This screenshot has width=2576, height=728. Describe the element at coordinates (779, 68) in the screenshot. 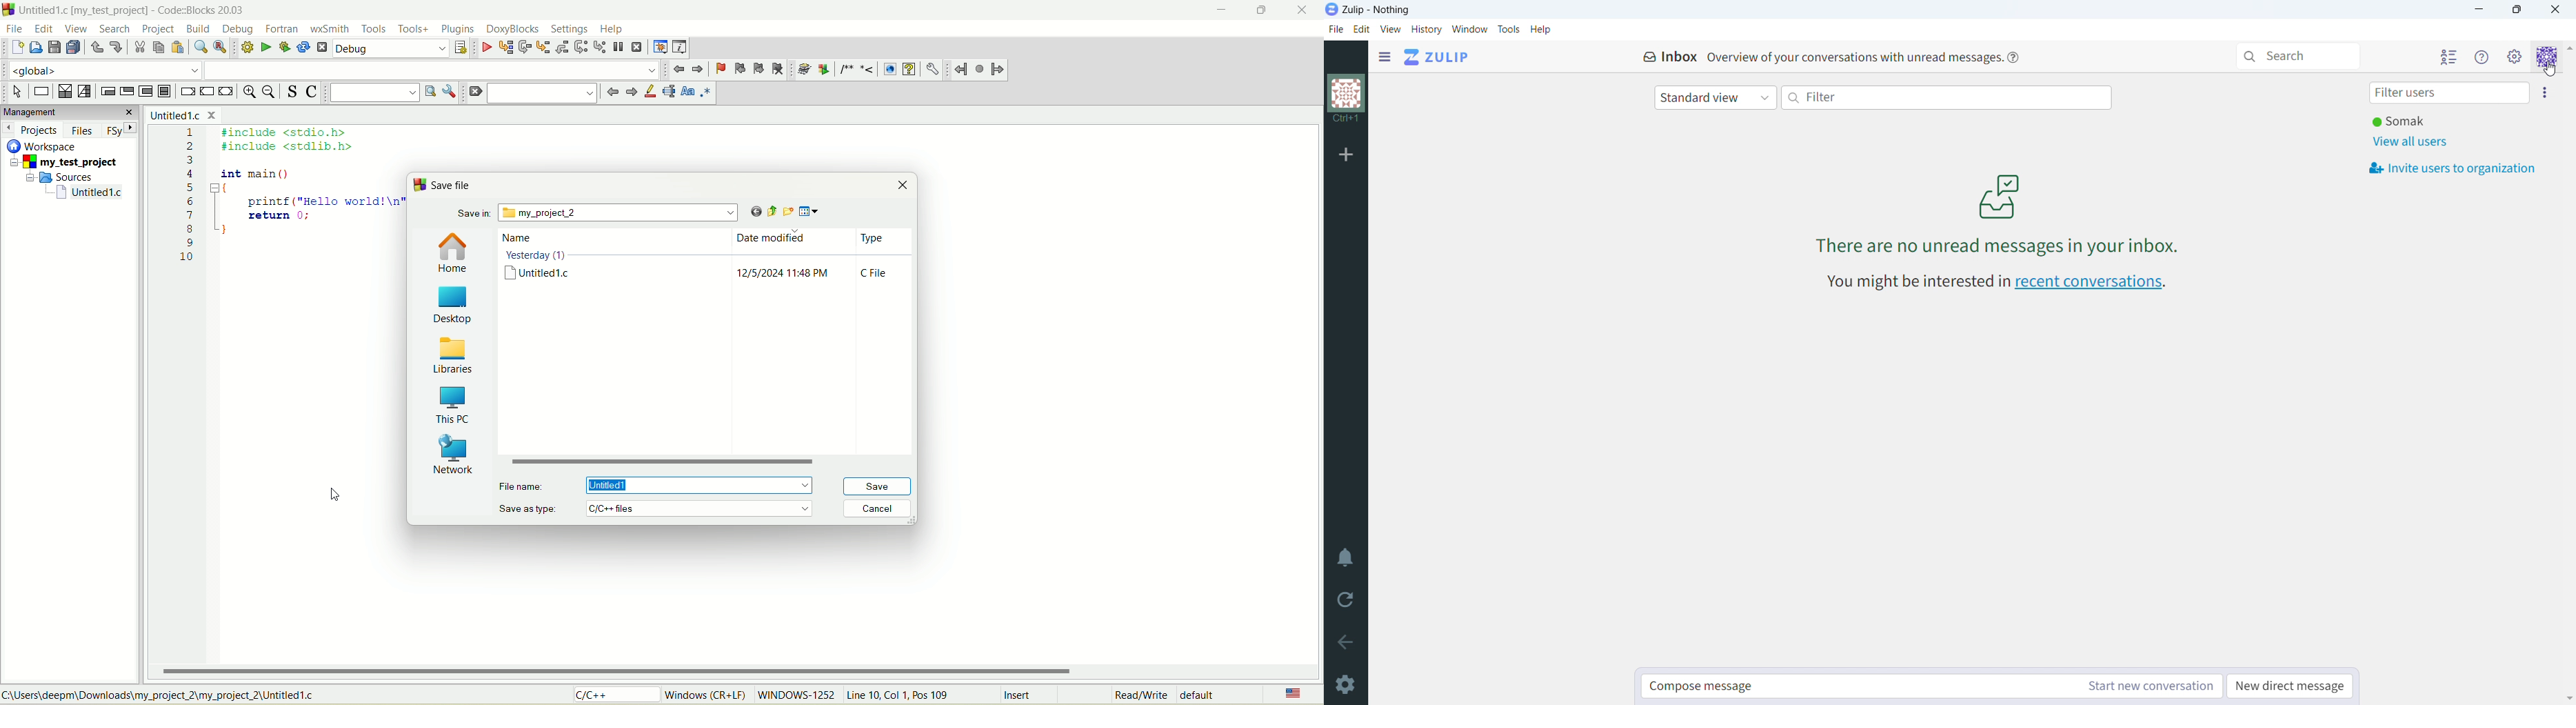

I see `clear bookmark` at that location.